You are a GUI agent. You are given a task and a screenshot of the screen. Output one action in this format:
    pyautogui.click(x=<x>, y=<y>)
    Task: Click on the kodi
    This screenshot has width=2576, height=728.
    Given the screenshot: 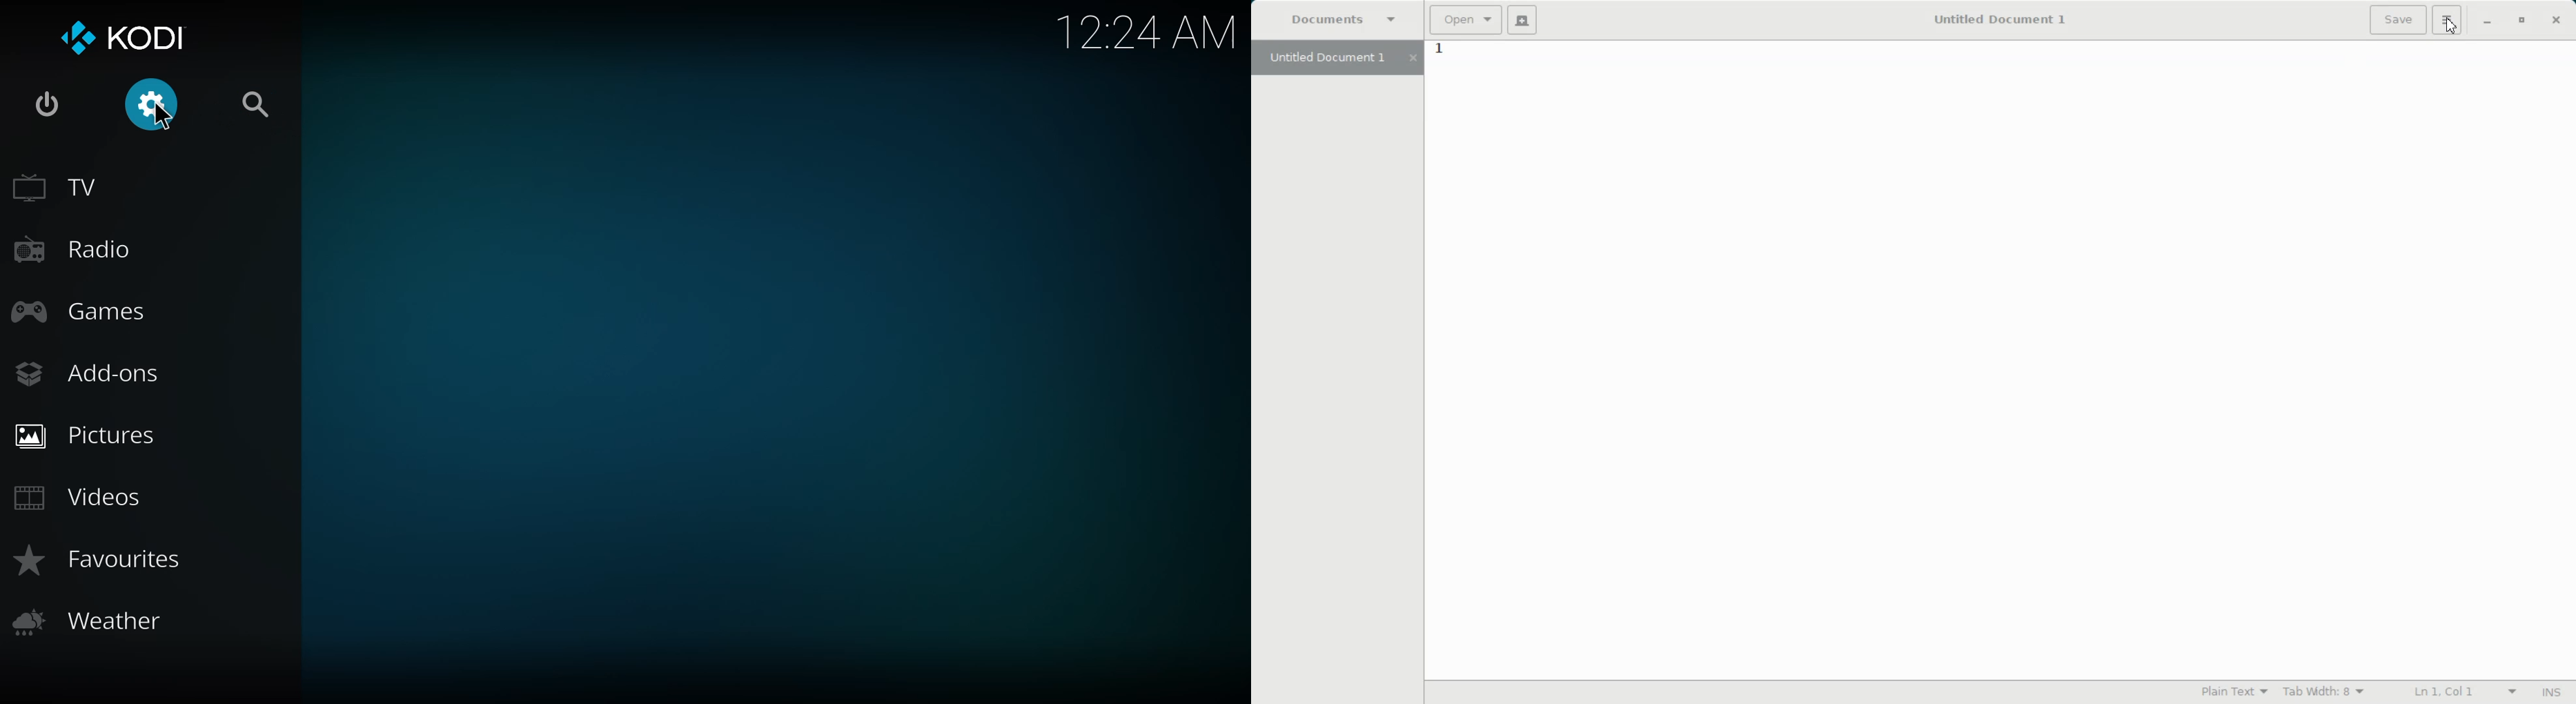 What is the action you would take?
    pyautogui.click(x=123, y=36)
    